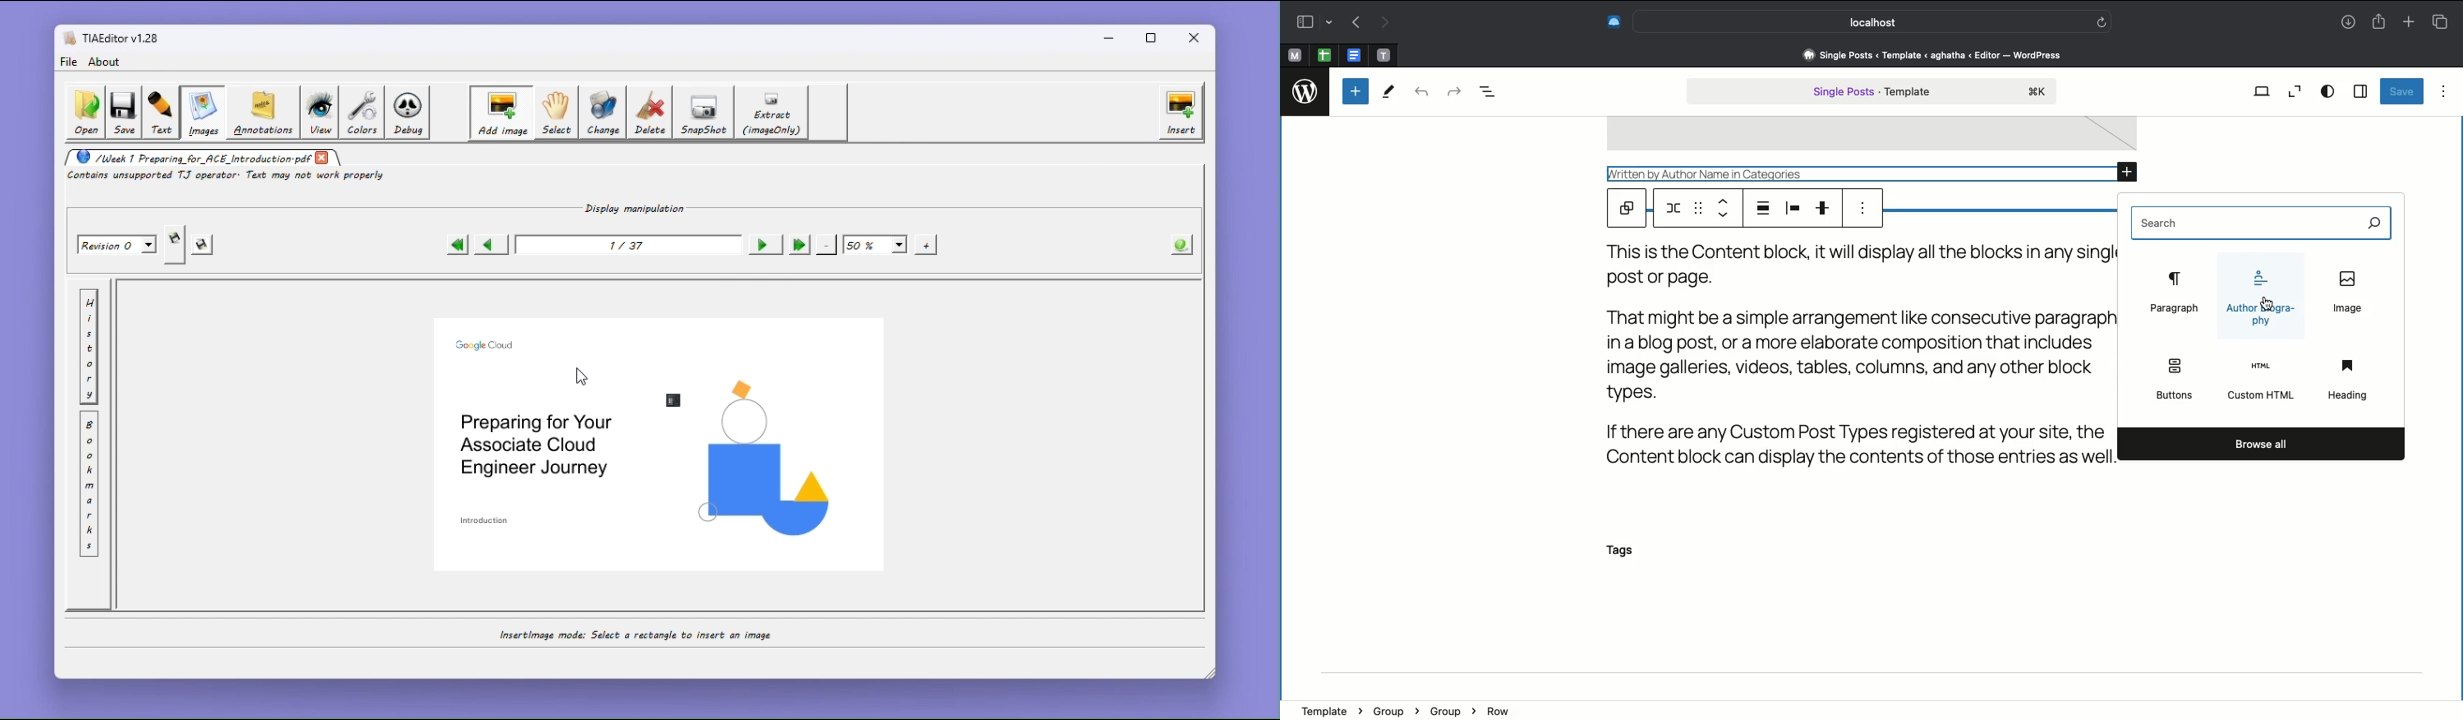 The width and height of the screenshot is (2464, 728). Describe the element at coordinates (2263, 90) in the screenshot. I see `View` at that location.